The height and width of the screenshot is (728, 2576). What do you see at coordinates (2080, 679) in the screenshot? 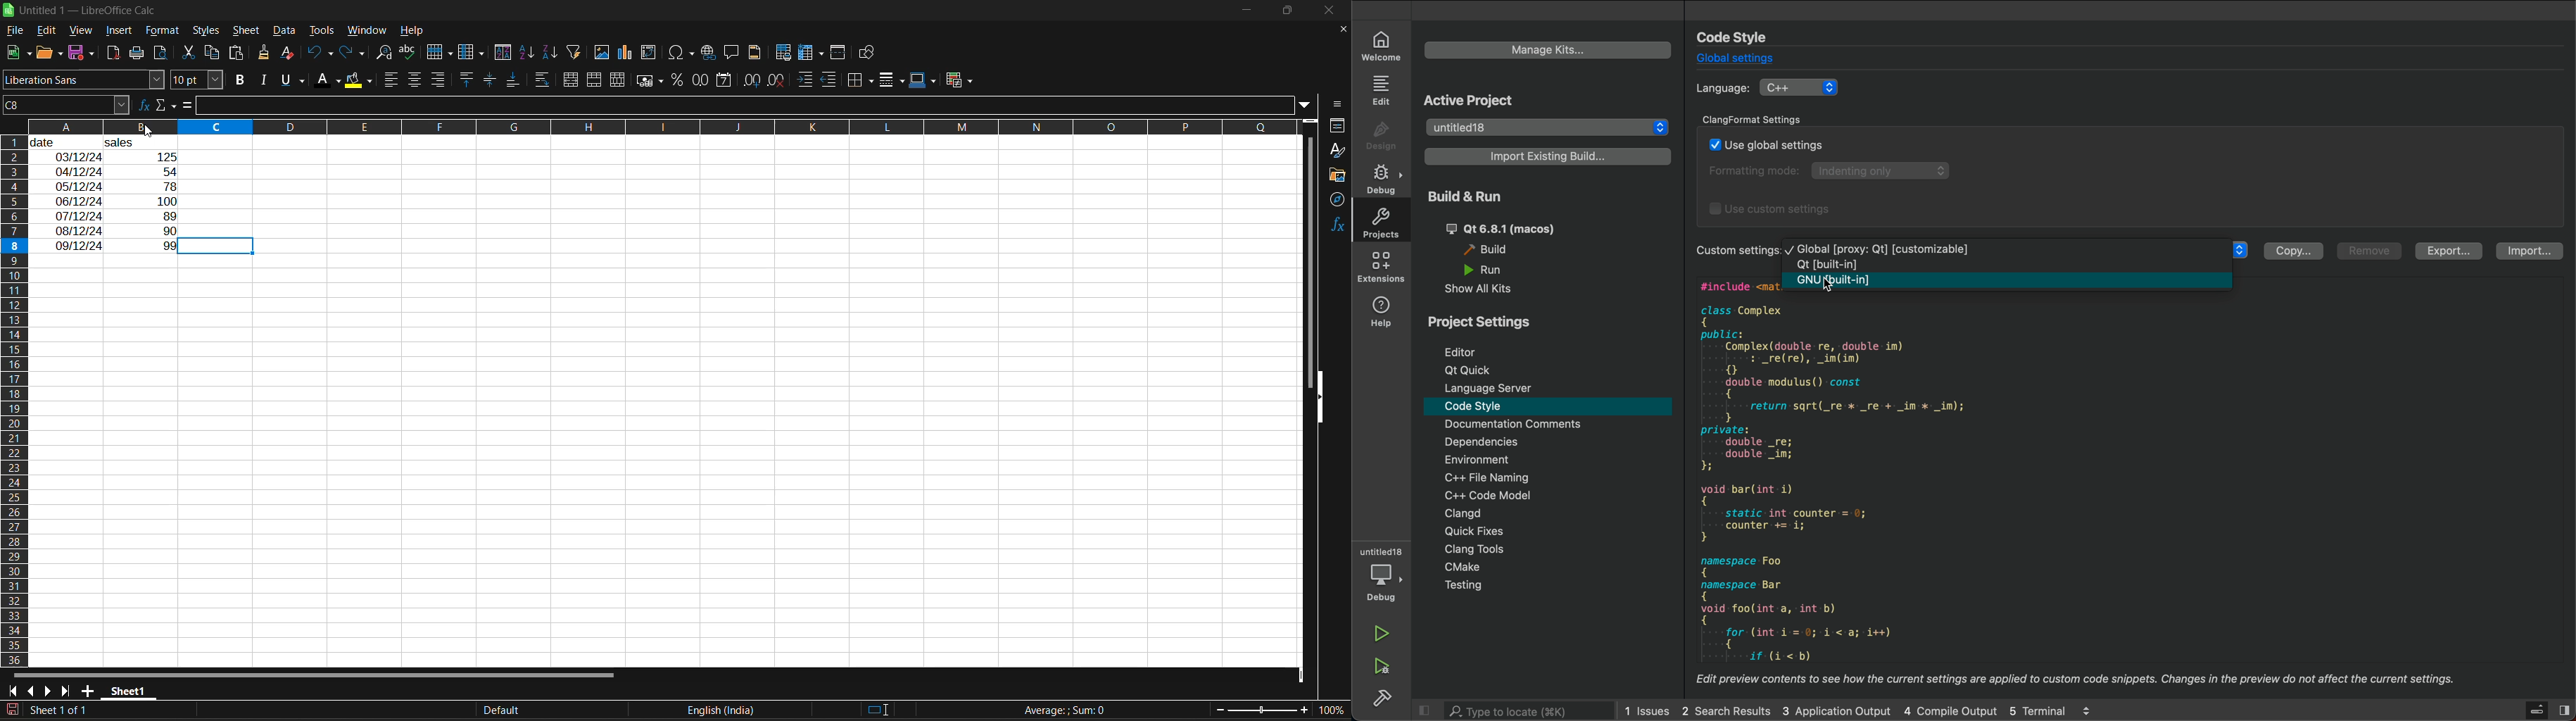
I see `Edit preview contents to see how the current settings are applied to custom code snippets. Changes in the preview do not affect the current settings.` at bounding box center [2080, 679].